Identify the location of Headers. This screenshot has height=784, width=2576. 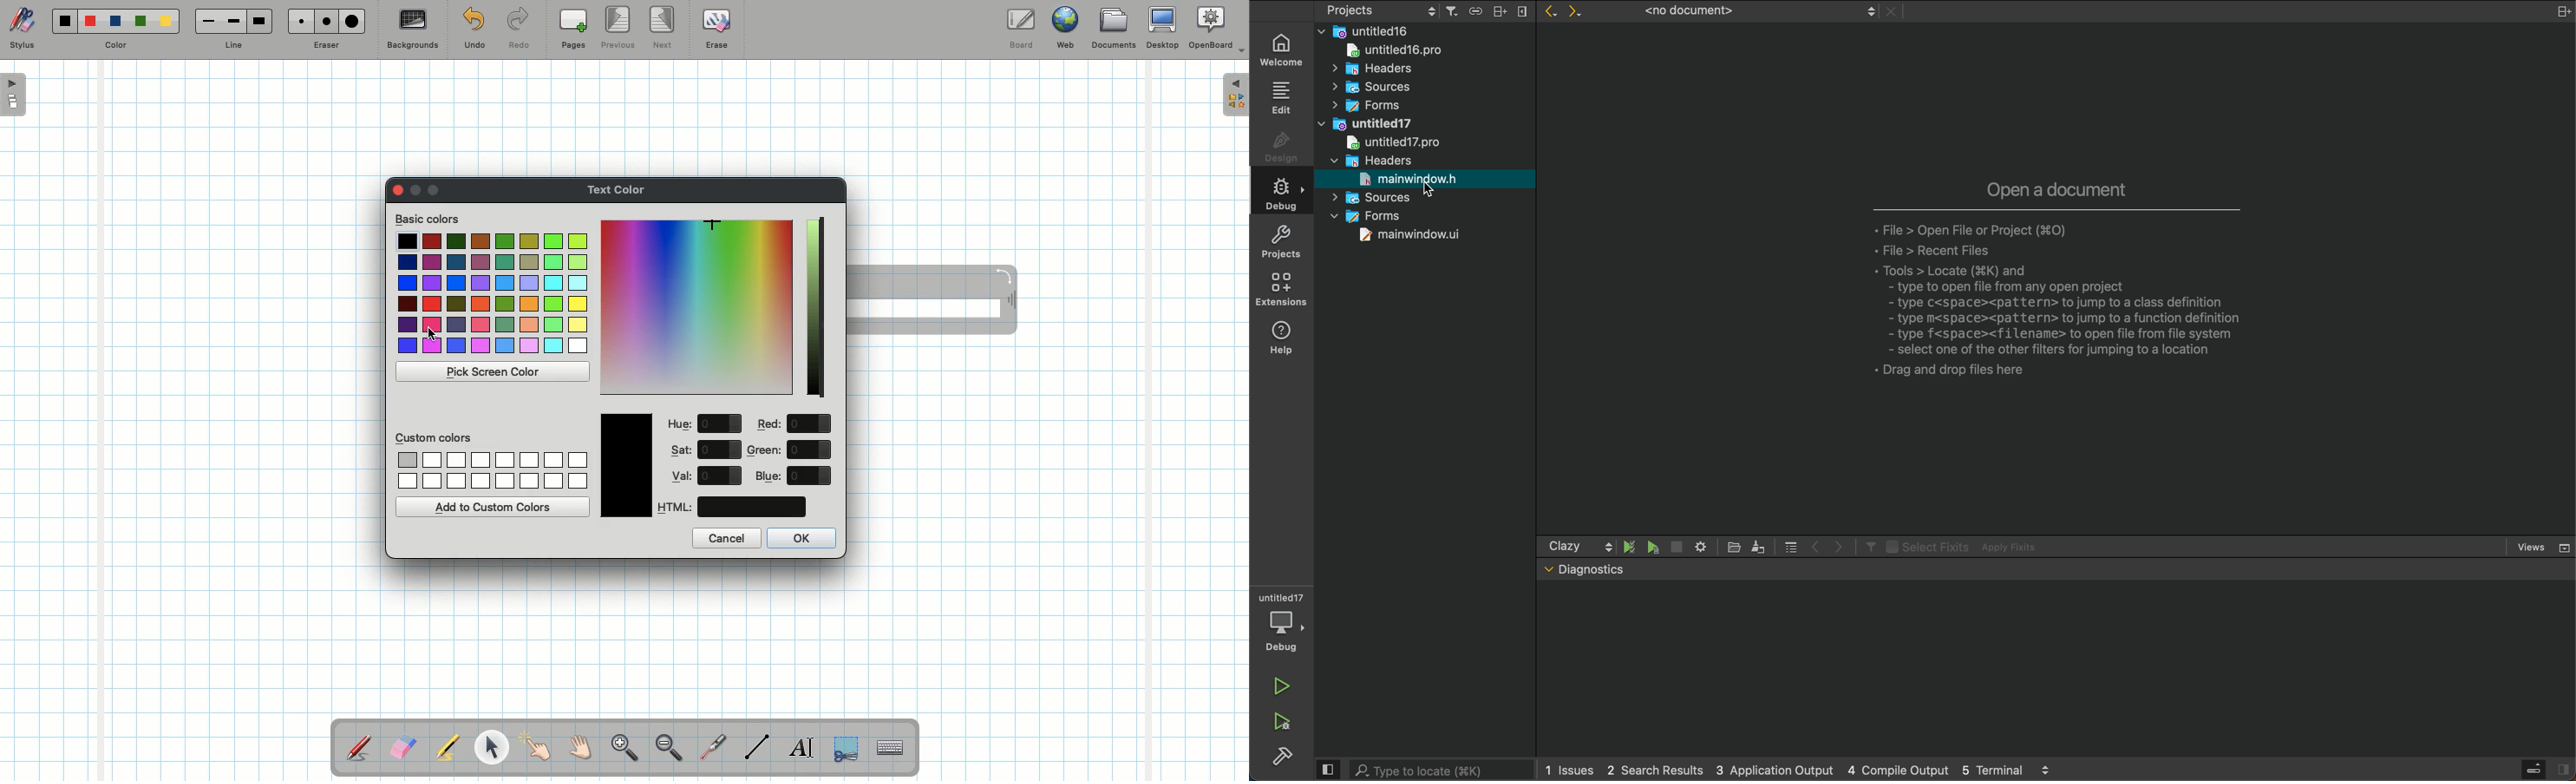
(1372, 160).